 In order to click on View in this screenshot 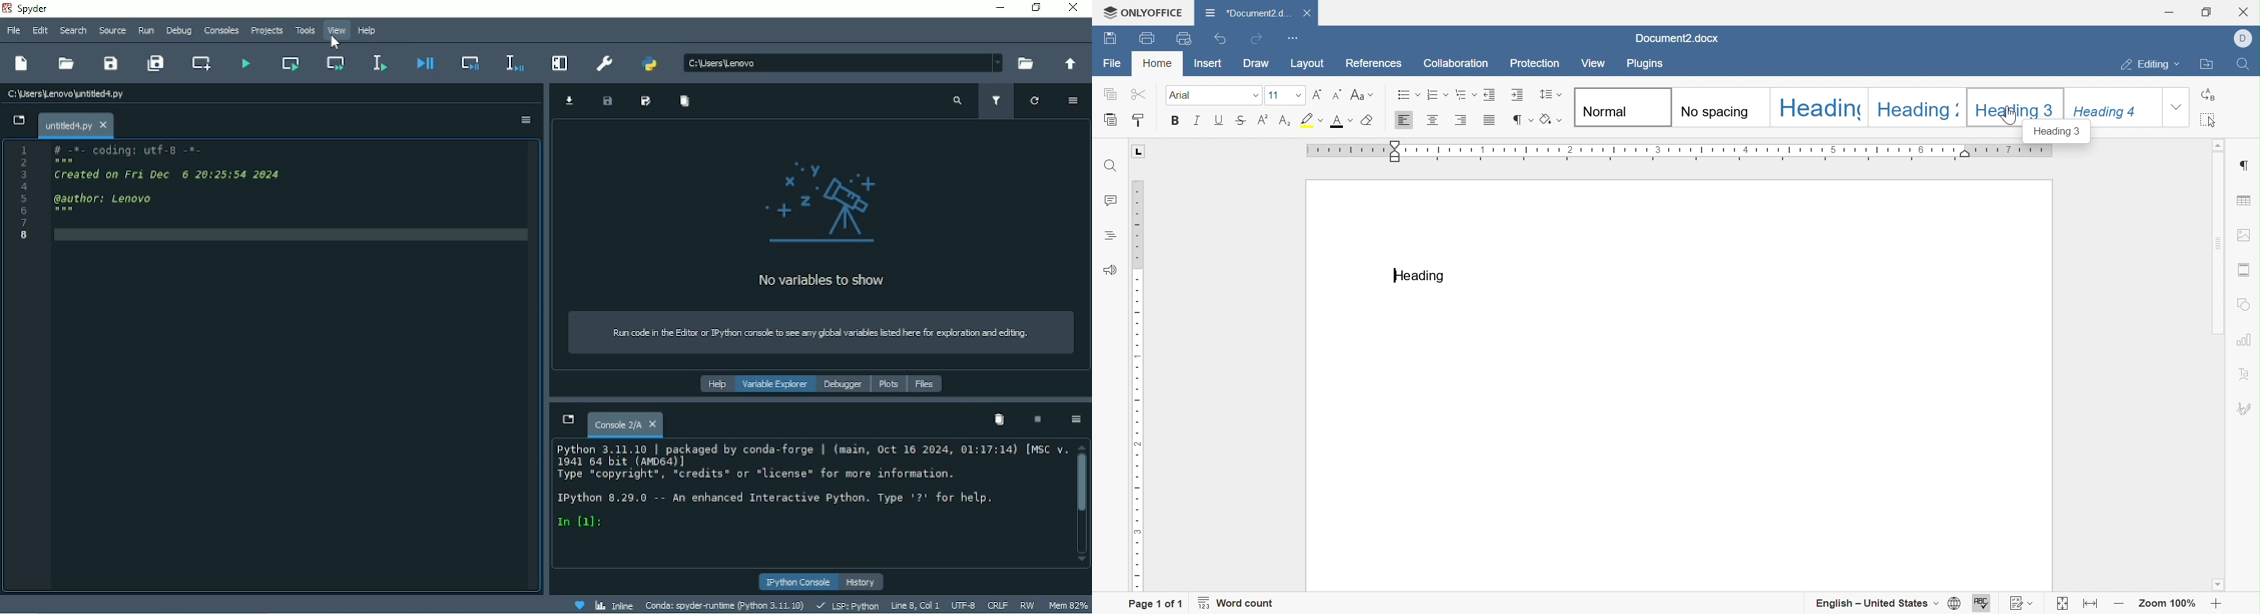, I will do `click(1596, 62)`.